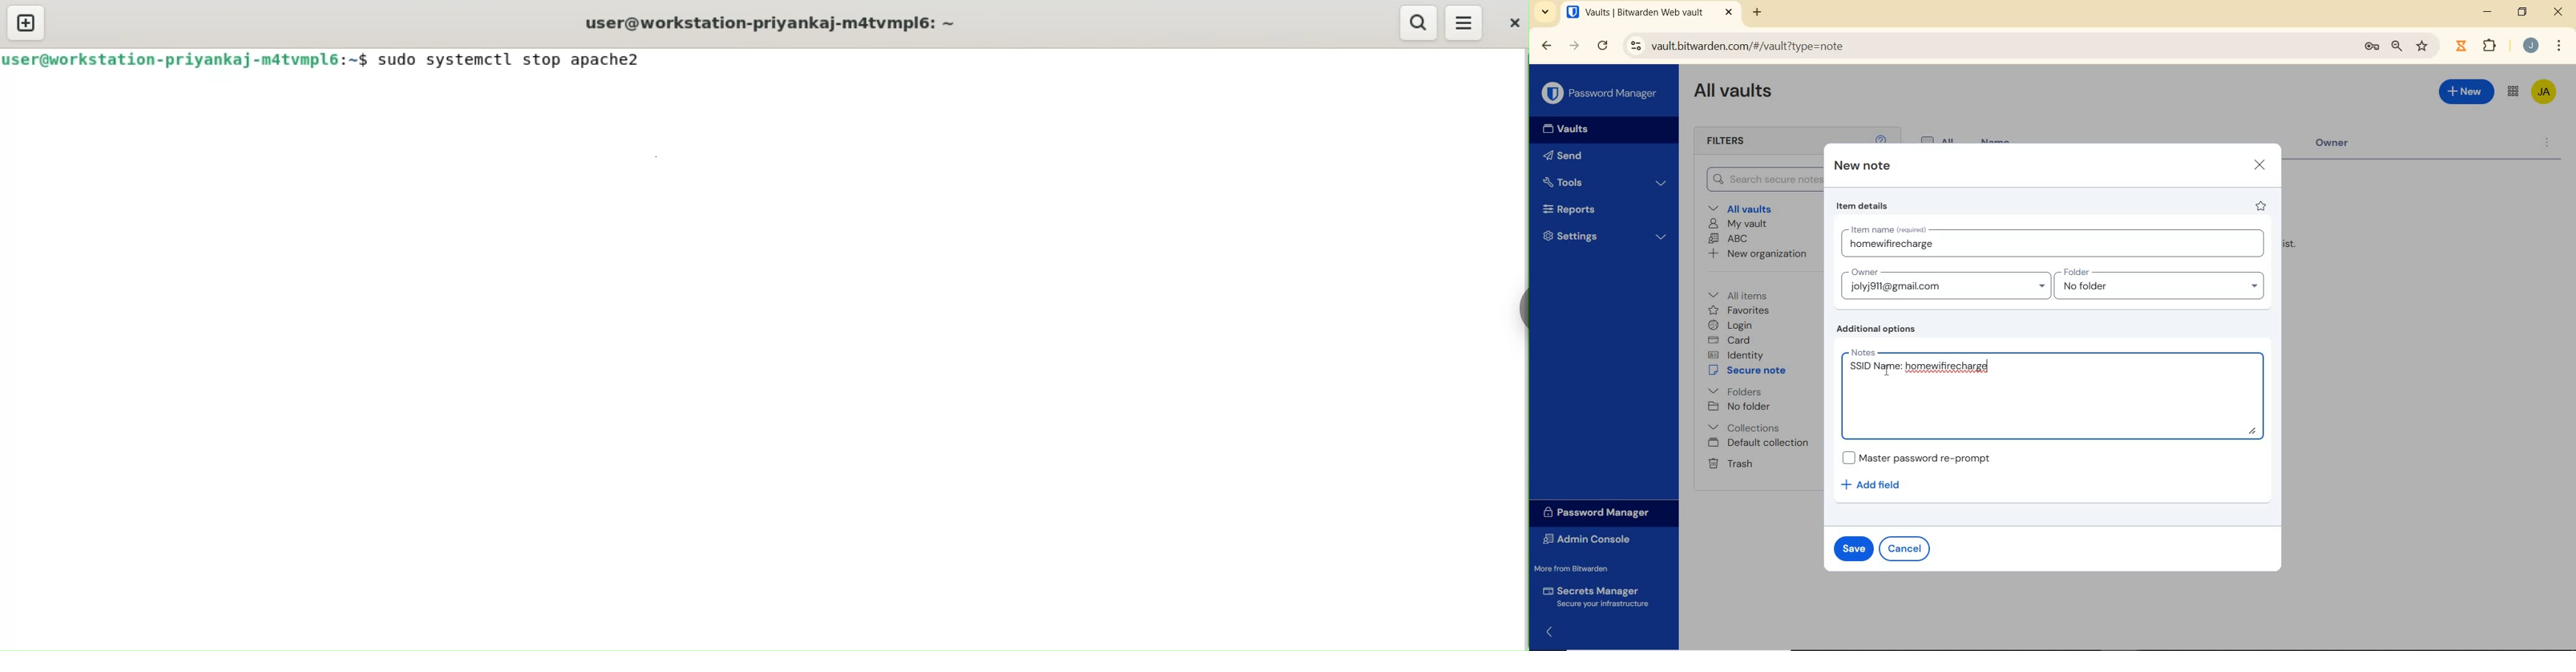 The height and width of the screenshot is (672, 2576). Describe the element at coordinates (1759, 253) in the screenshot. I see `New organization` at that location.